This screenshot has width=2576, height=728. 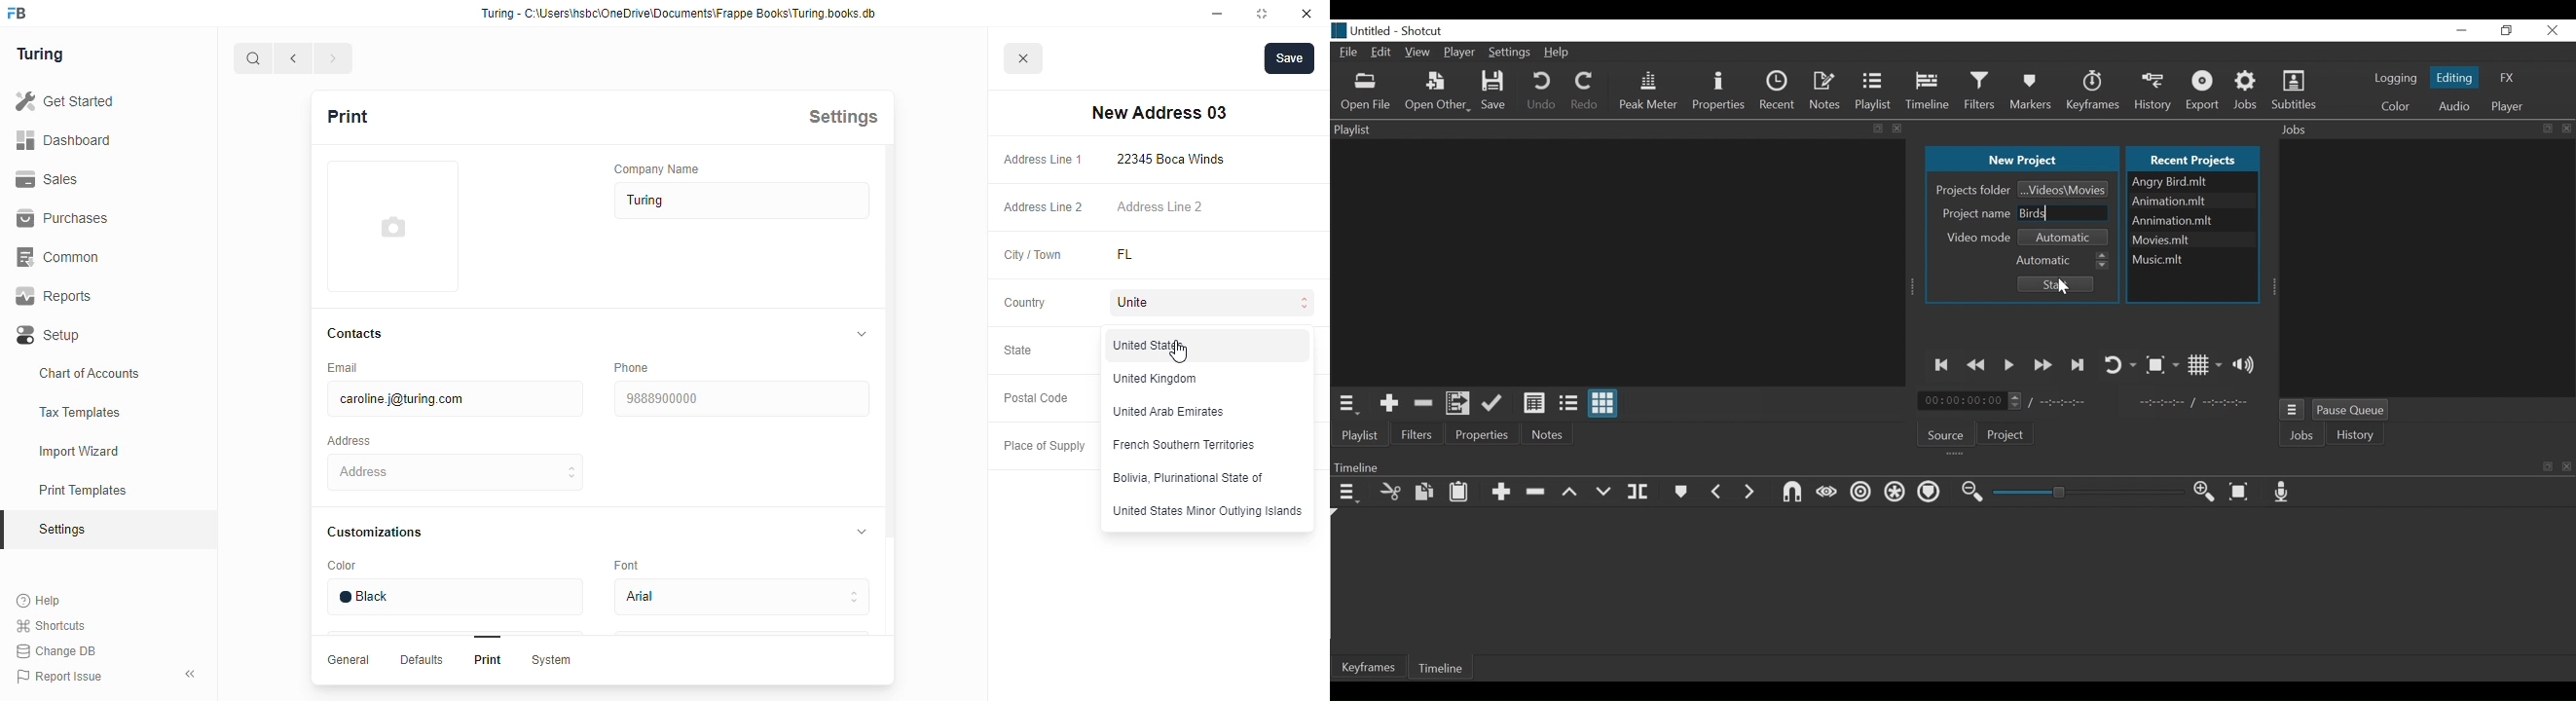 What do you see at coordinates (1175, 159) in the screenshot?
I see `22345 Boca Winds` at bounding box center [1175, 159].